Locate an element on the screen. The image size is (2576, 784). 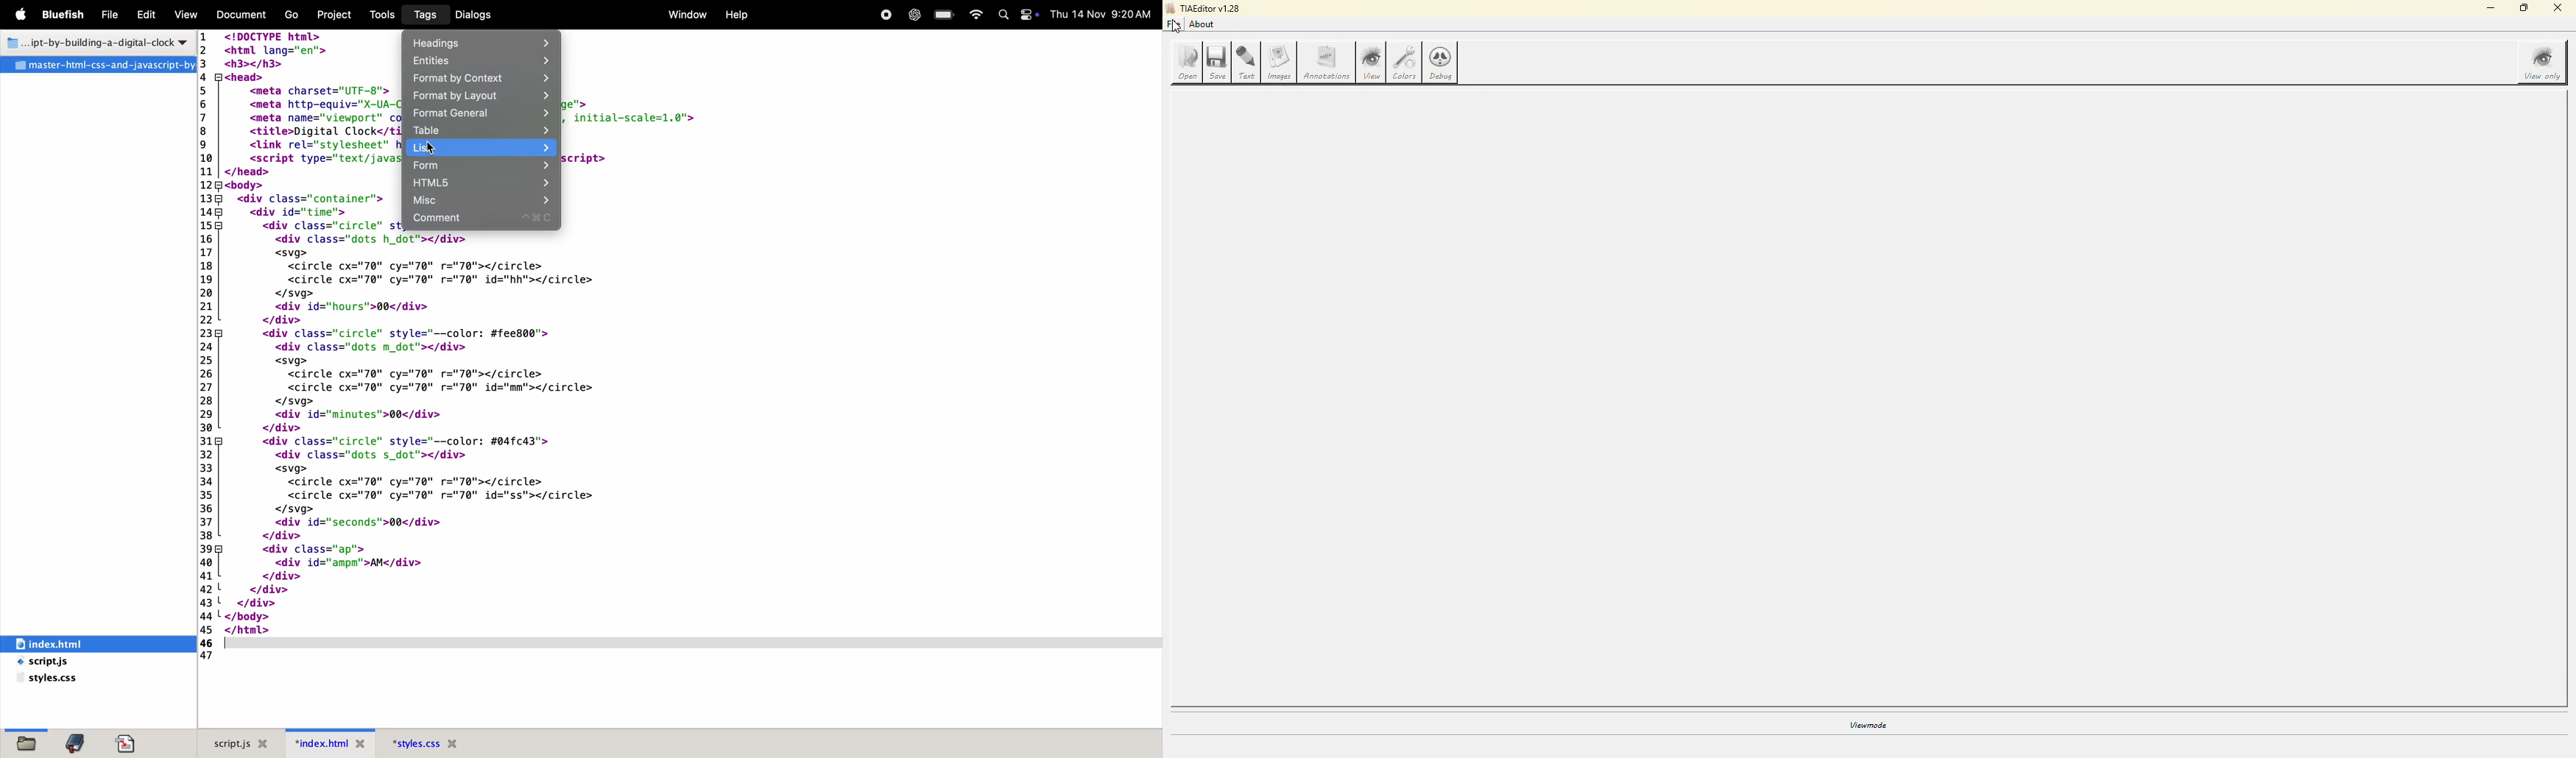
Edit is located at coordinates (146, 16).